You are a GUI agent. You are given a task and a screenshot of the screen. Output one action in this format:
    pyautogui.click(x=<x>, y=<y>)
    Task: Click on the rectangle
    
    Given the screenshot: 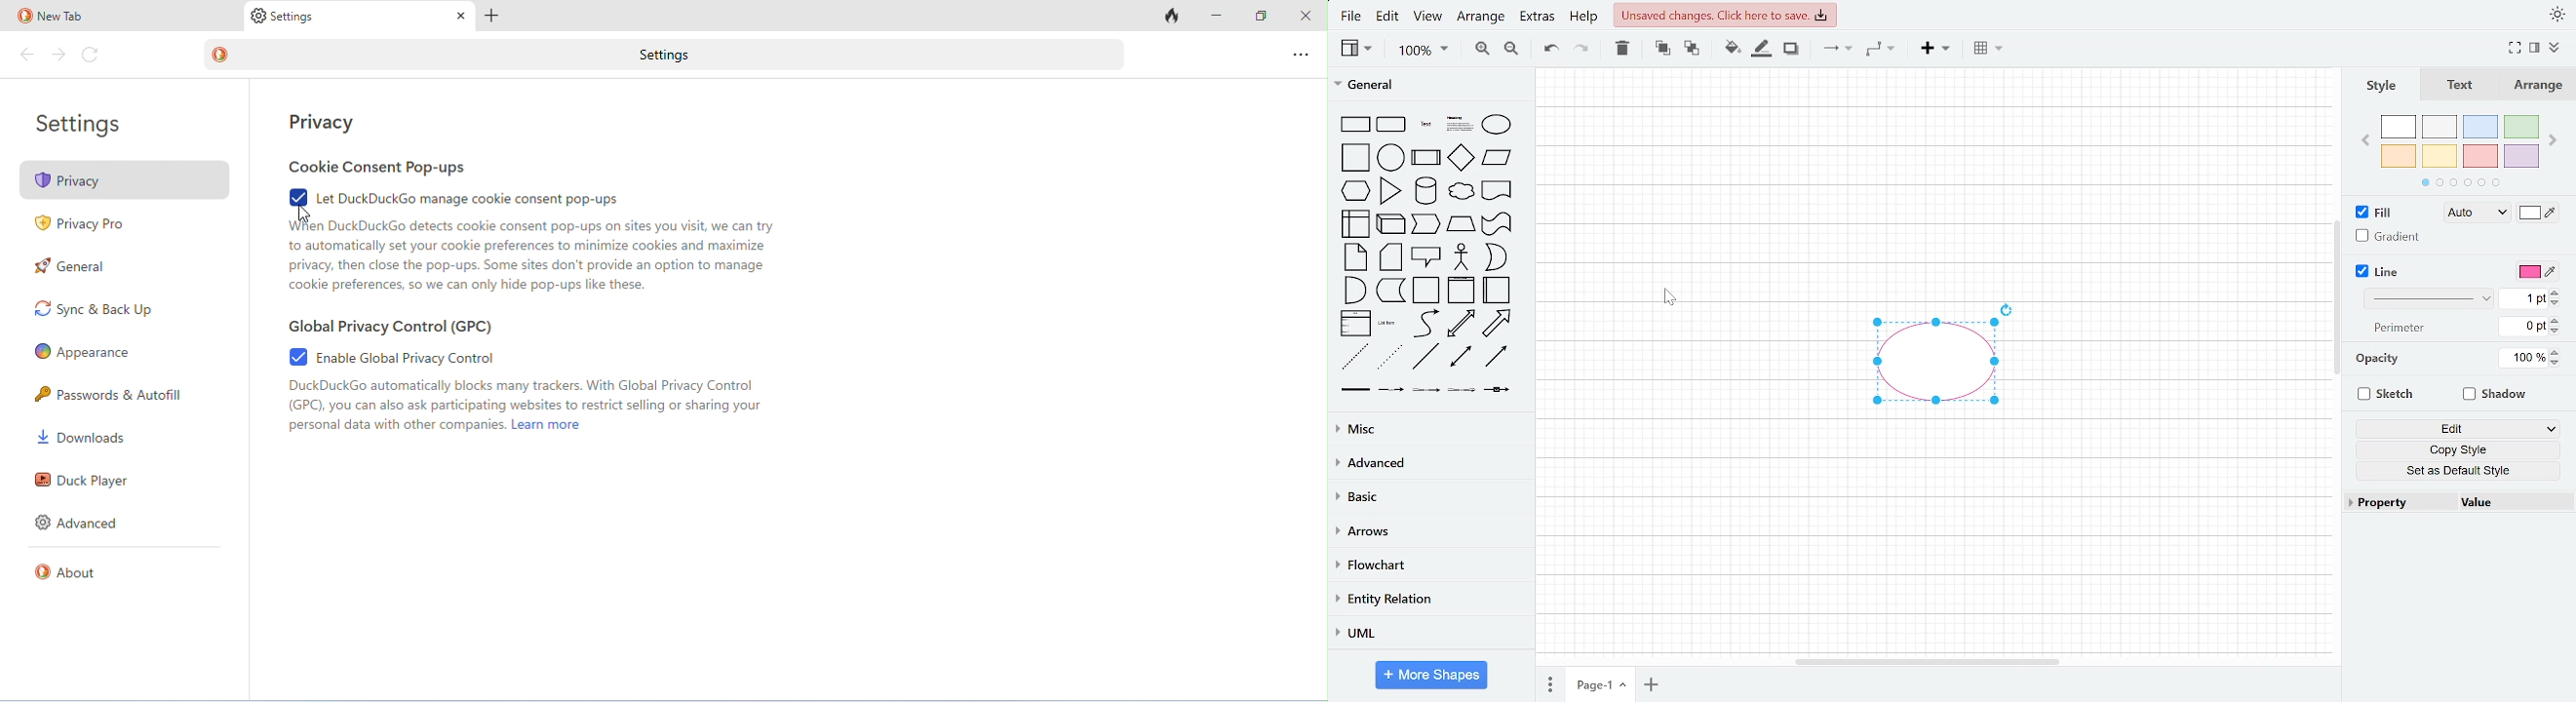 What is the action you would take?
    pyautogui.click(x=1355, y=125)
    